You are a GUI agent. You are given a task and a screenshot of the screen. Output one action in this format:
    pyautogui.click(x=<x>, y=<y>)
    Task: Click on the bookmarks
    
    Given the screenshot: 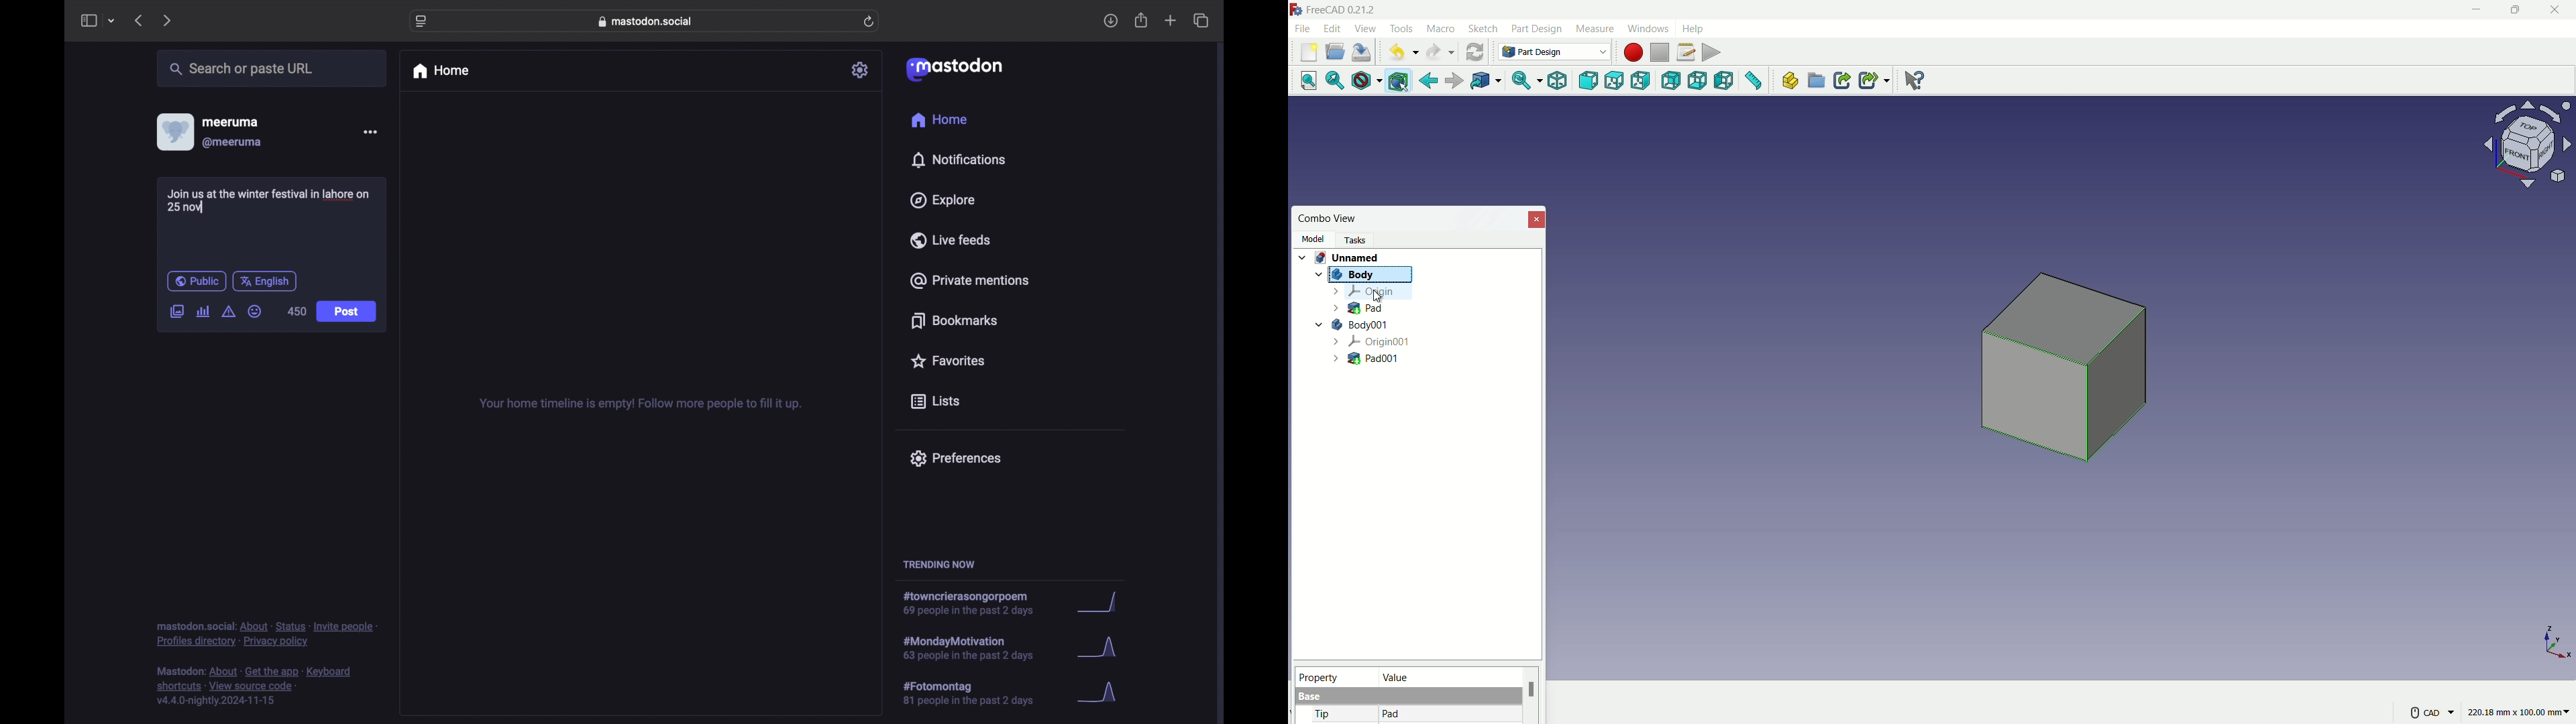 What is the action you would take?
    pyautogui.click(x=954, y=320)
    